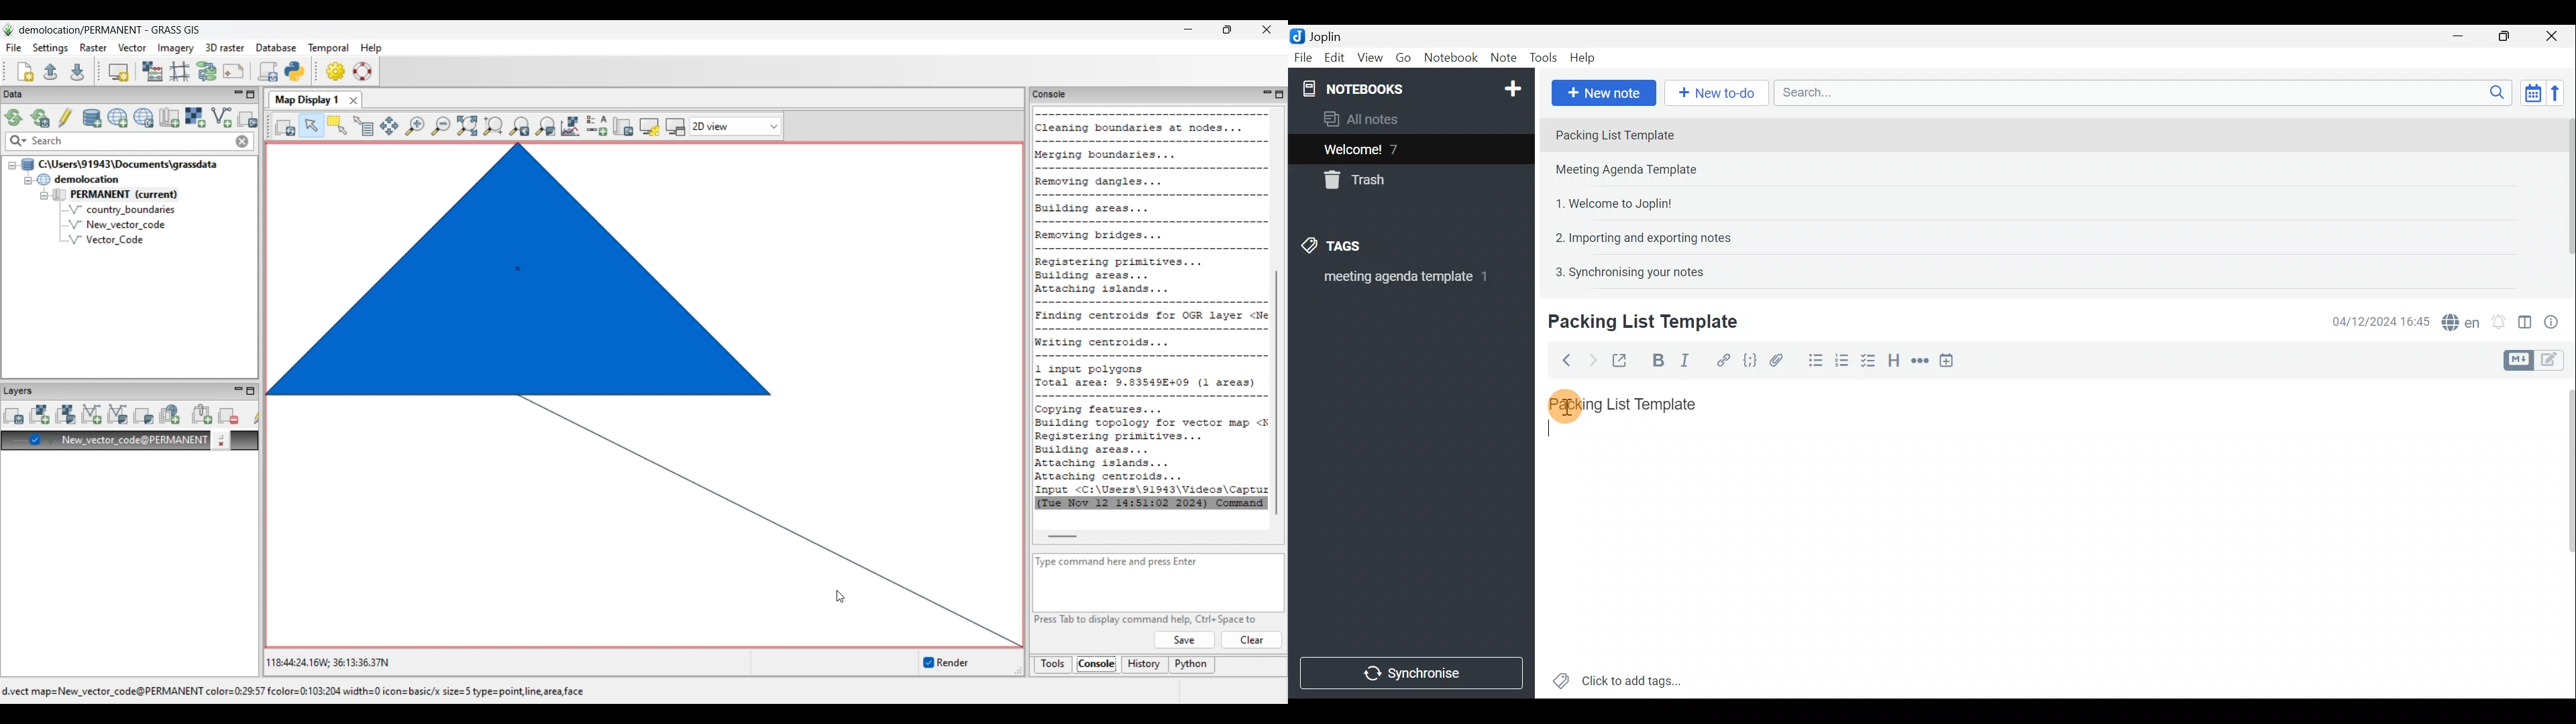 This screenshot has height=728, width=2576. What do you see at coordinates (2457, 320) in the screenshot?
I see `Spell checker` at bounding box center [2457, 320].